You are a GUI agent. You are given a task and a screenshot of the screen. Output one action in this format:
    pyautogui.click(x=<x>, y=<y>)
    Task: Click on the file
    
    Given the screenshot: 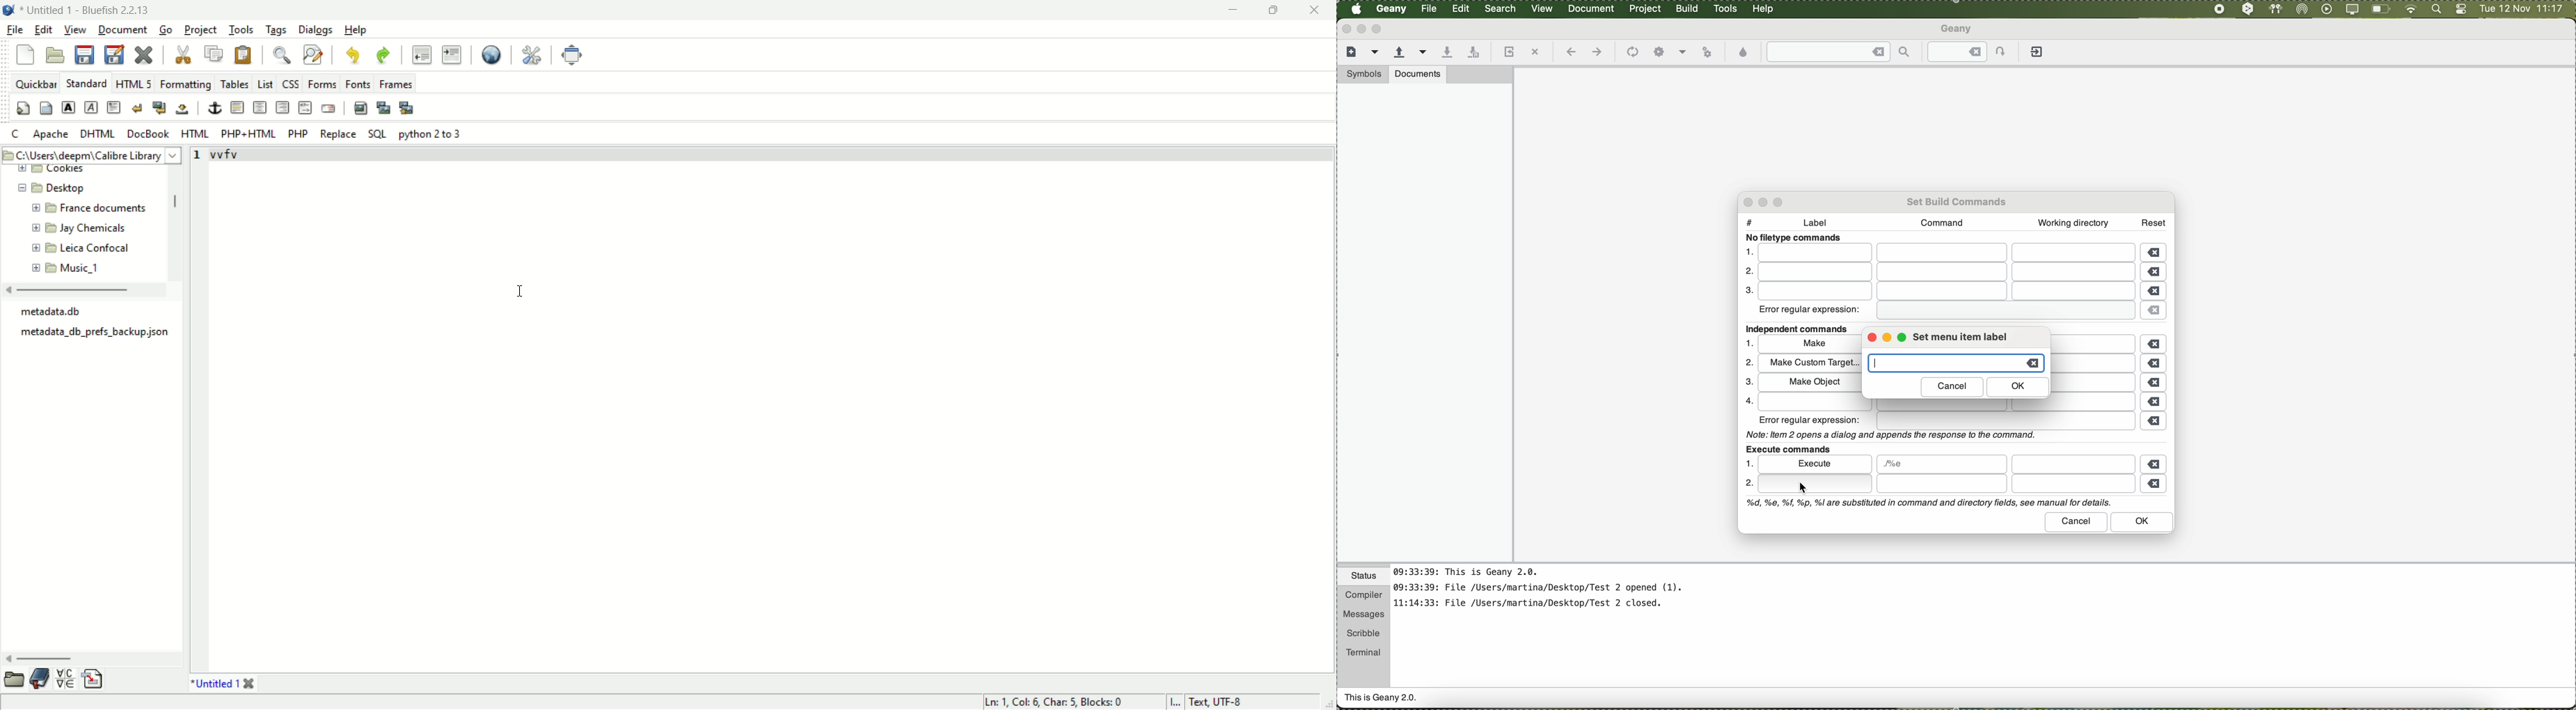 What is the action you would take?
    pyautogui.click(x=2006, y=421)
    